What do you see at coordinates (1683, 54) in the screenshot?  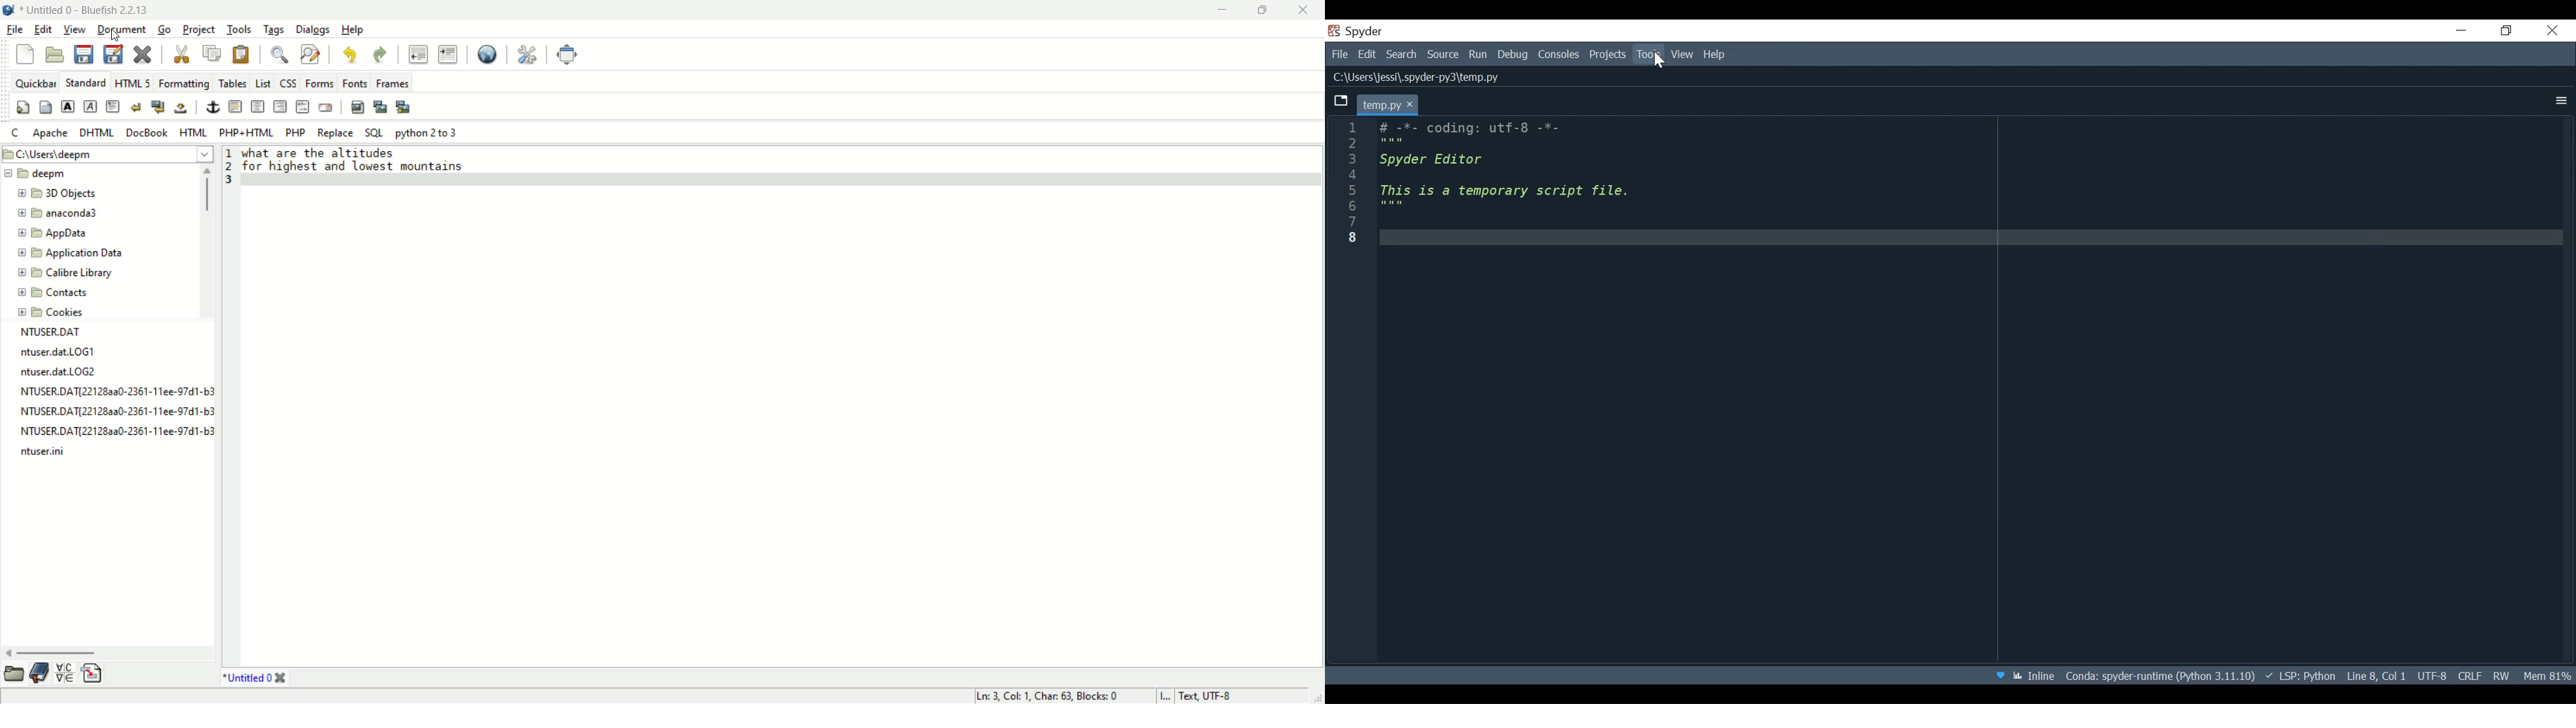 I see `View` at bounding box center [1683, 54].